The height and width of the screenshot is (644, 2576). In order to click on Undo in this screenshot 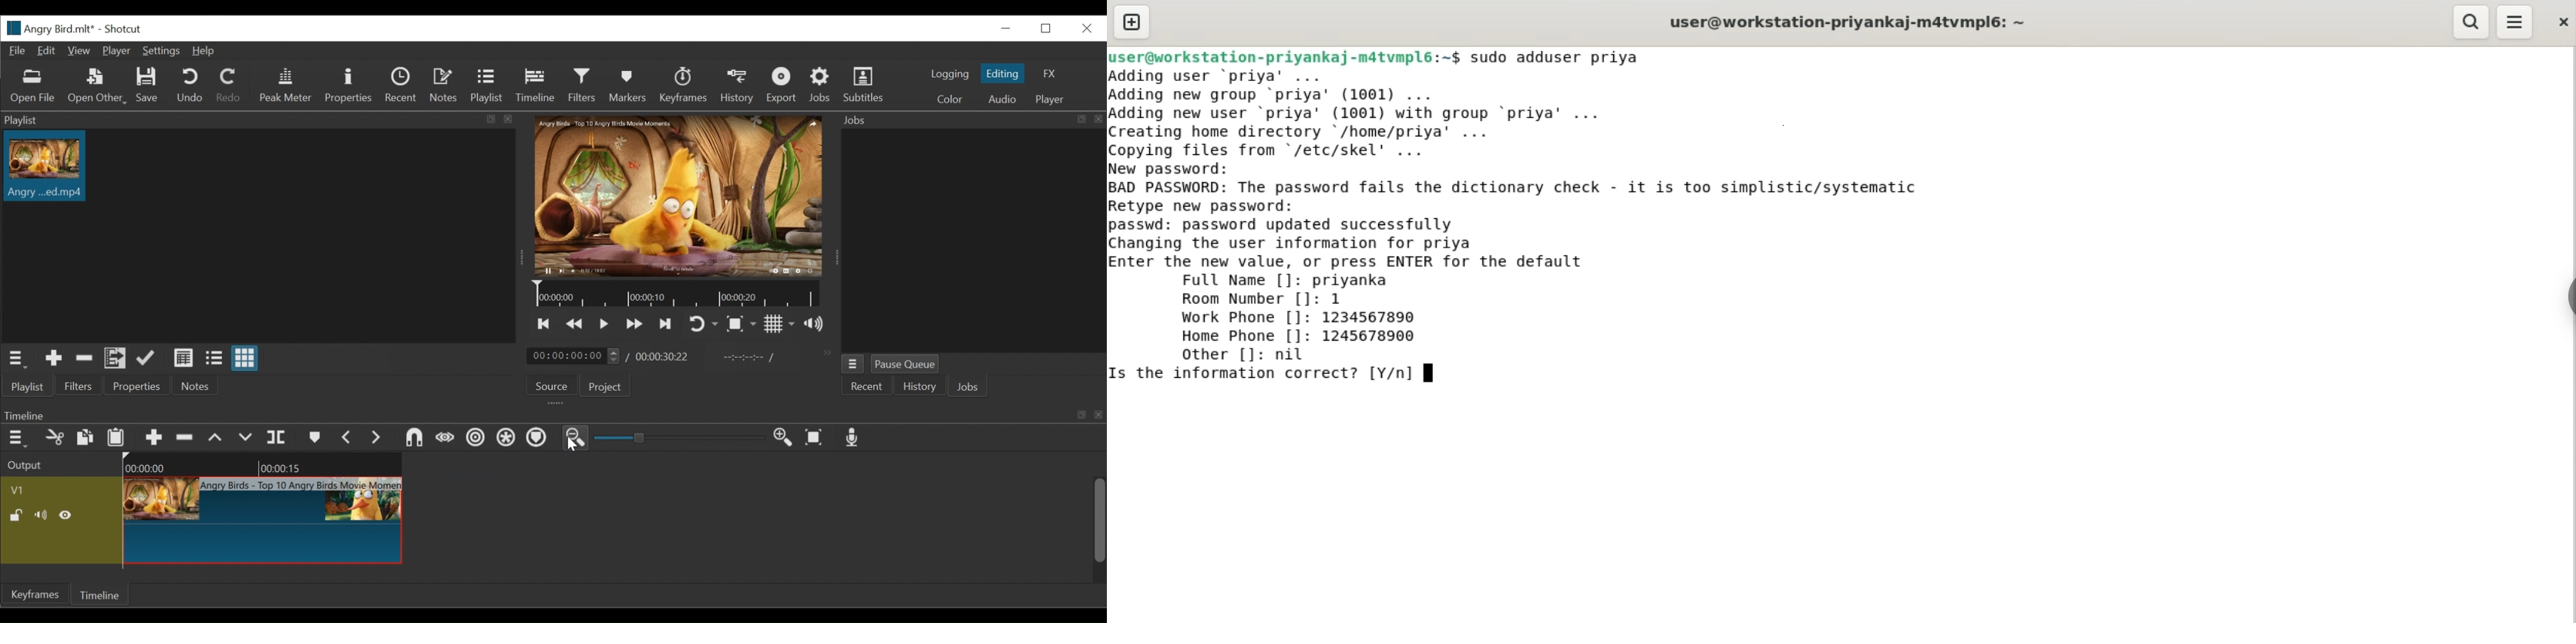, I will do `click(190, 85)`.